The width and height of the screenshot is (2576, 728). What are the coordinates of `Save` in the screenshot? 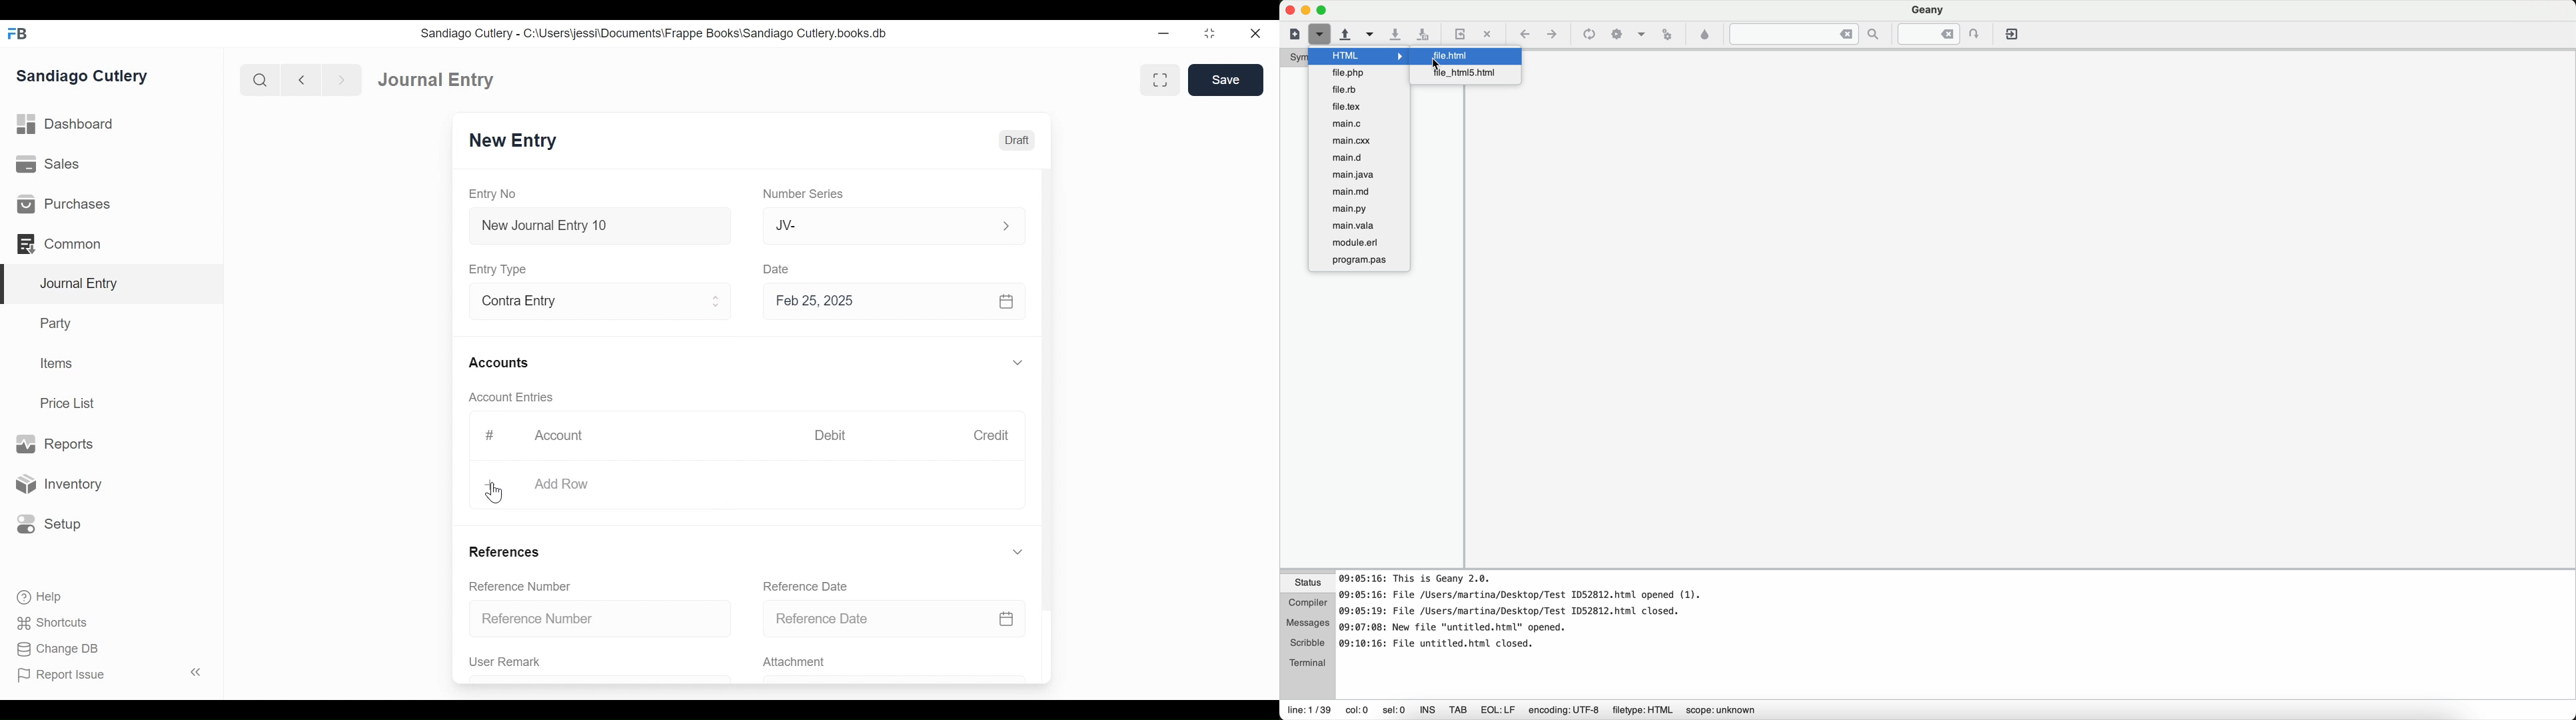 It's located at (1226, 80).